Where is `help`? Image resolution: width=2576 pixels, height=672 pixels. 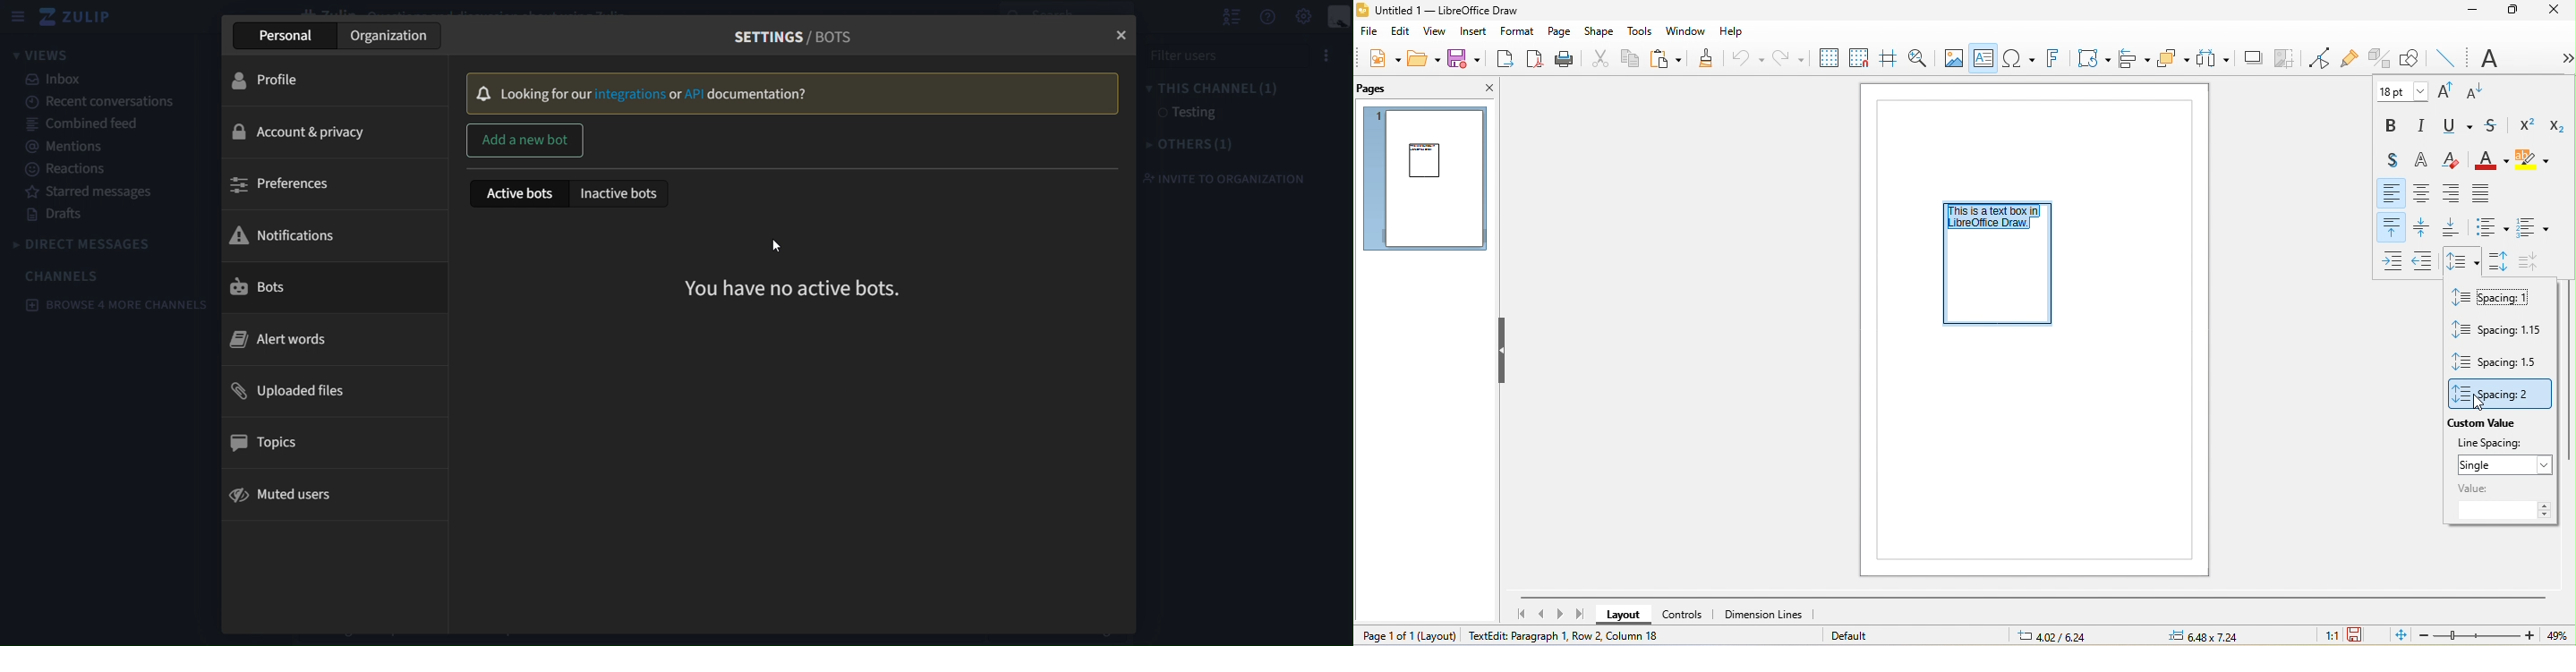
help is located at coordinates (1733, 33).